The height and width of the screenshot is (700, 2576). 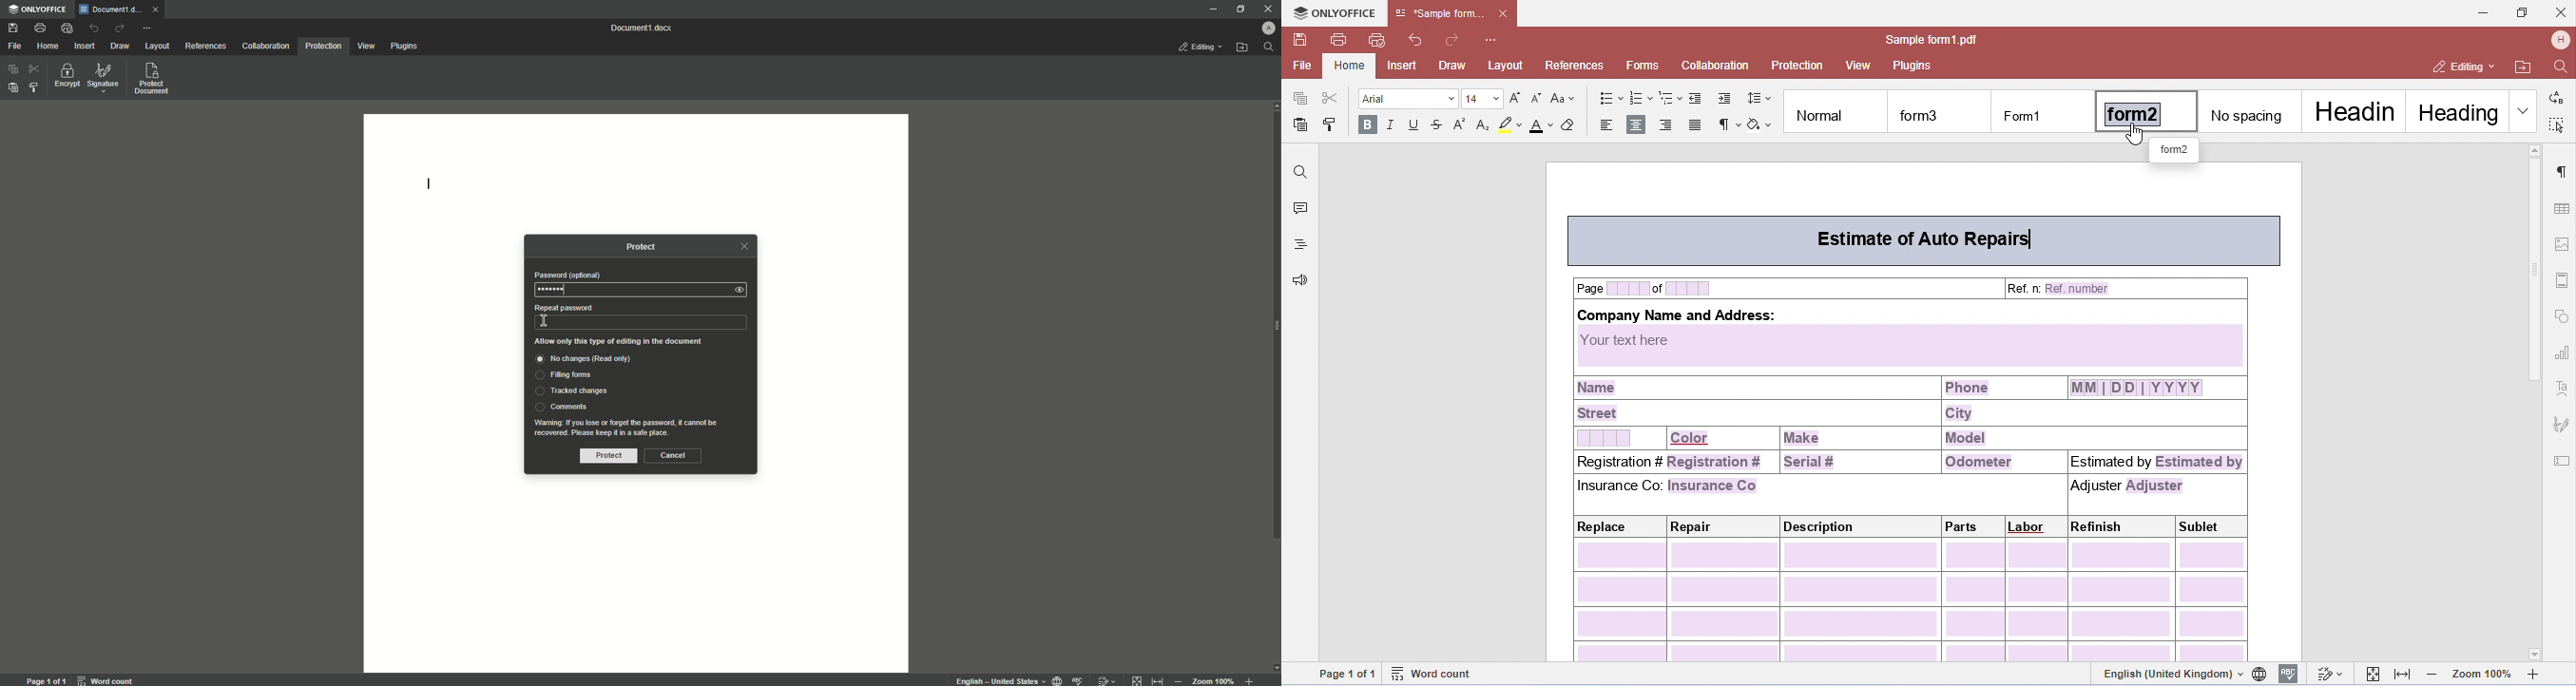 I want to click on track changes, so click(x=1105, y=679).